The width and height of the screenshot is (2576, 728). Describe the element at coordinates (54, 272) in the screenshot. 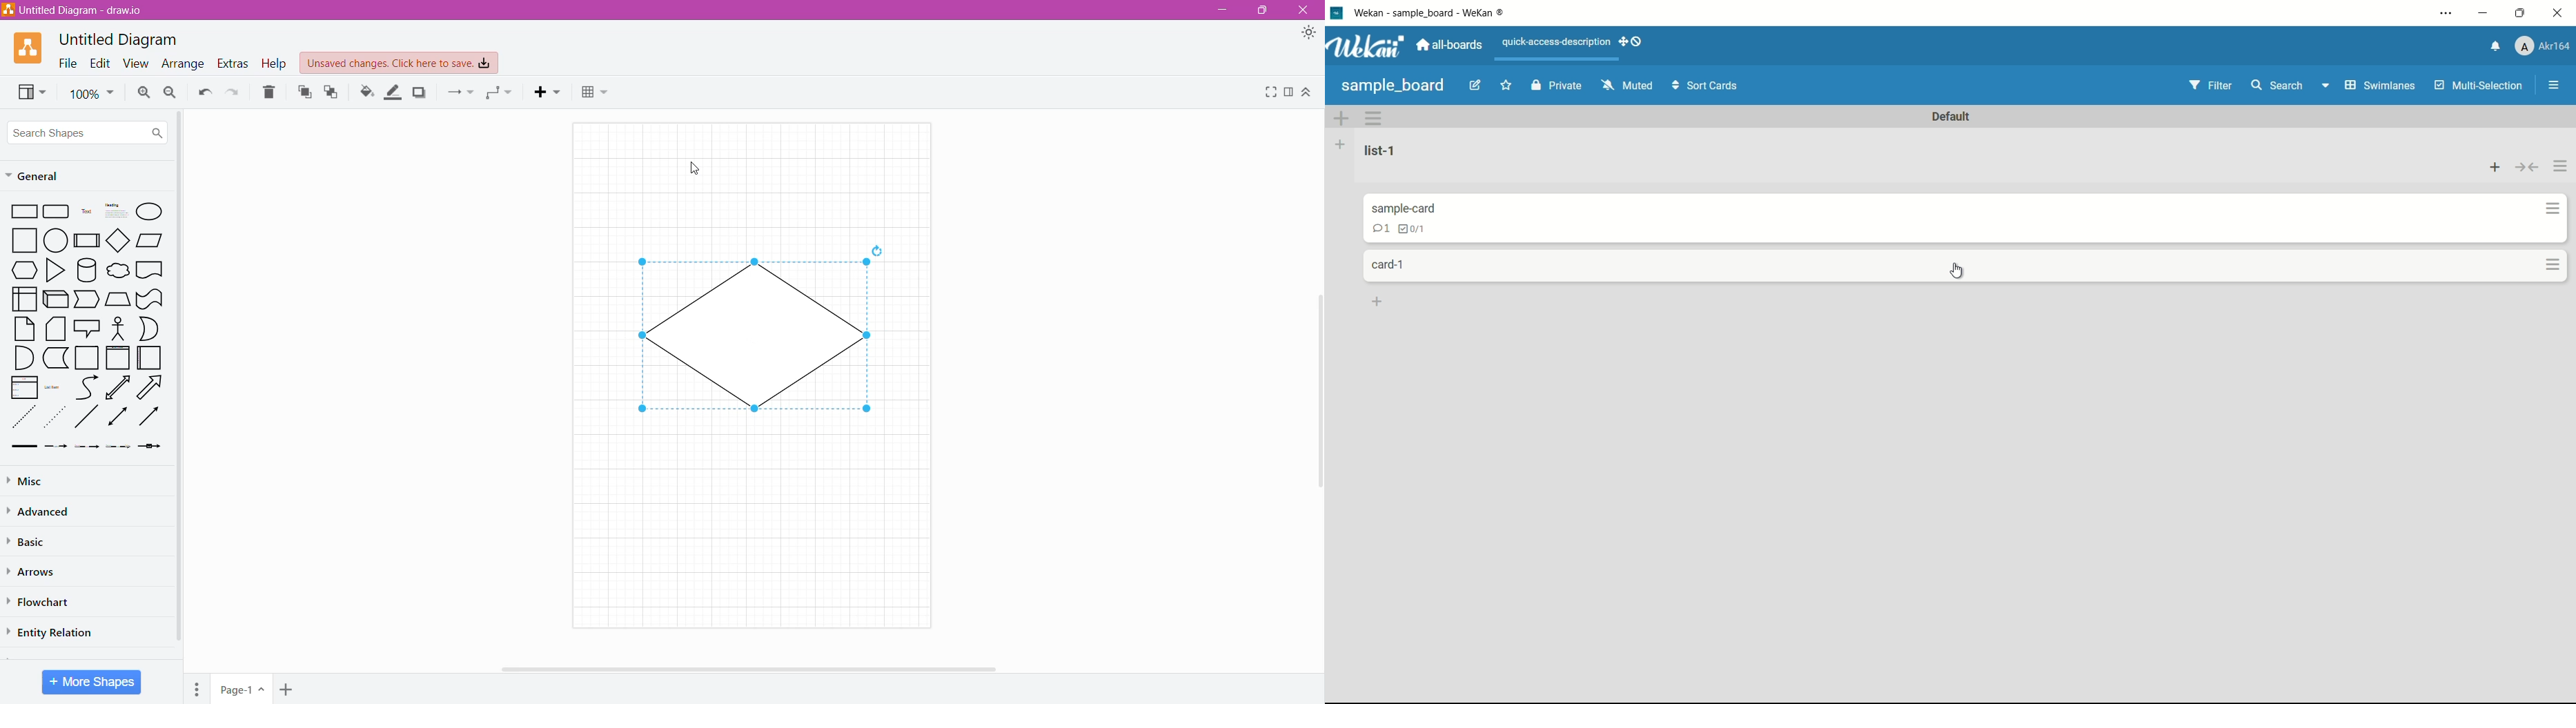

I see `Triangle` at that location.